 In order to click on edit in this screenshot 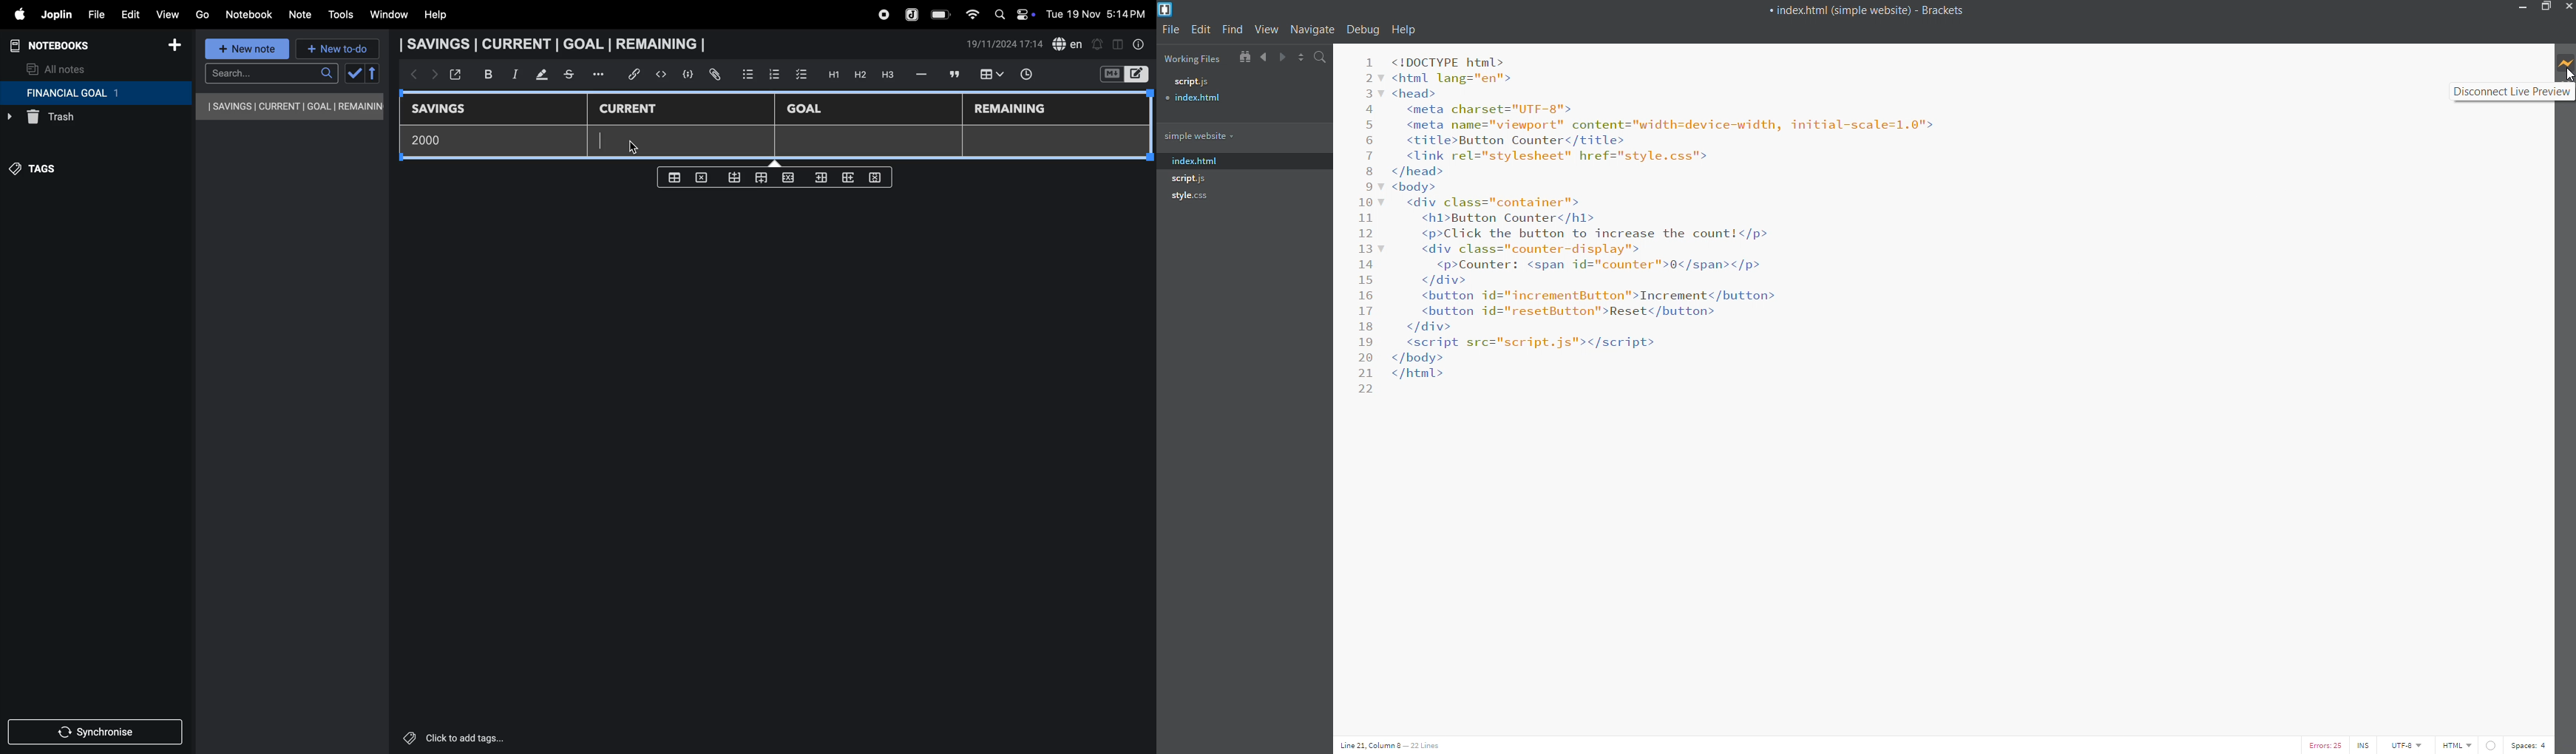, I will do `click(126, 12)`.